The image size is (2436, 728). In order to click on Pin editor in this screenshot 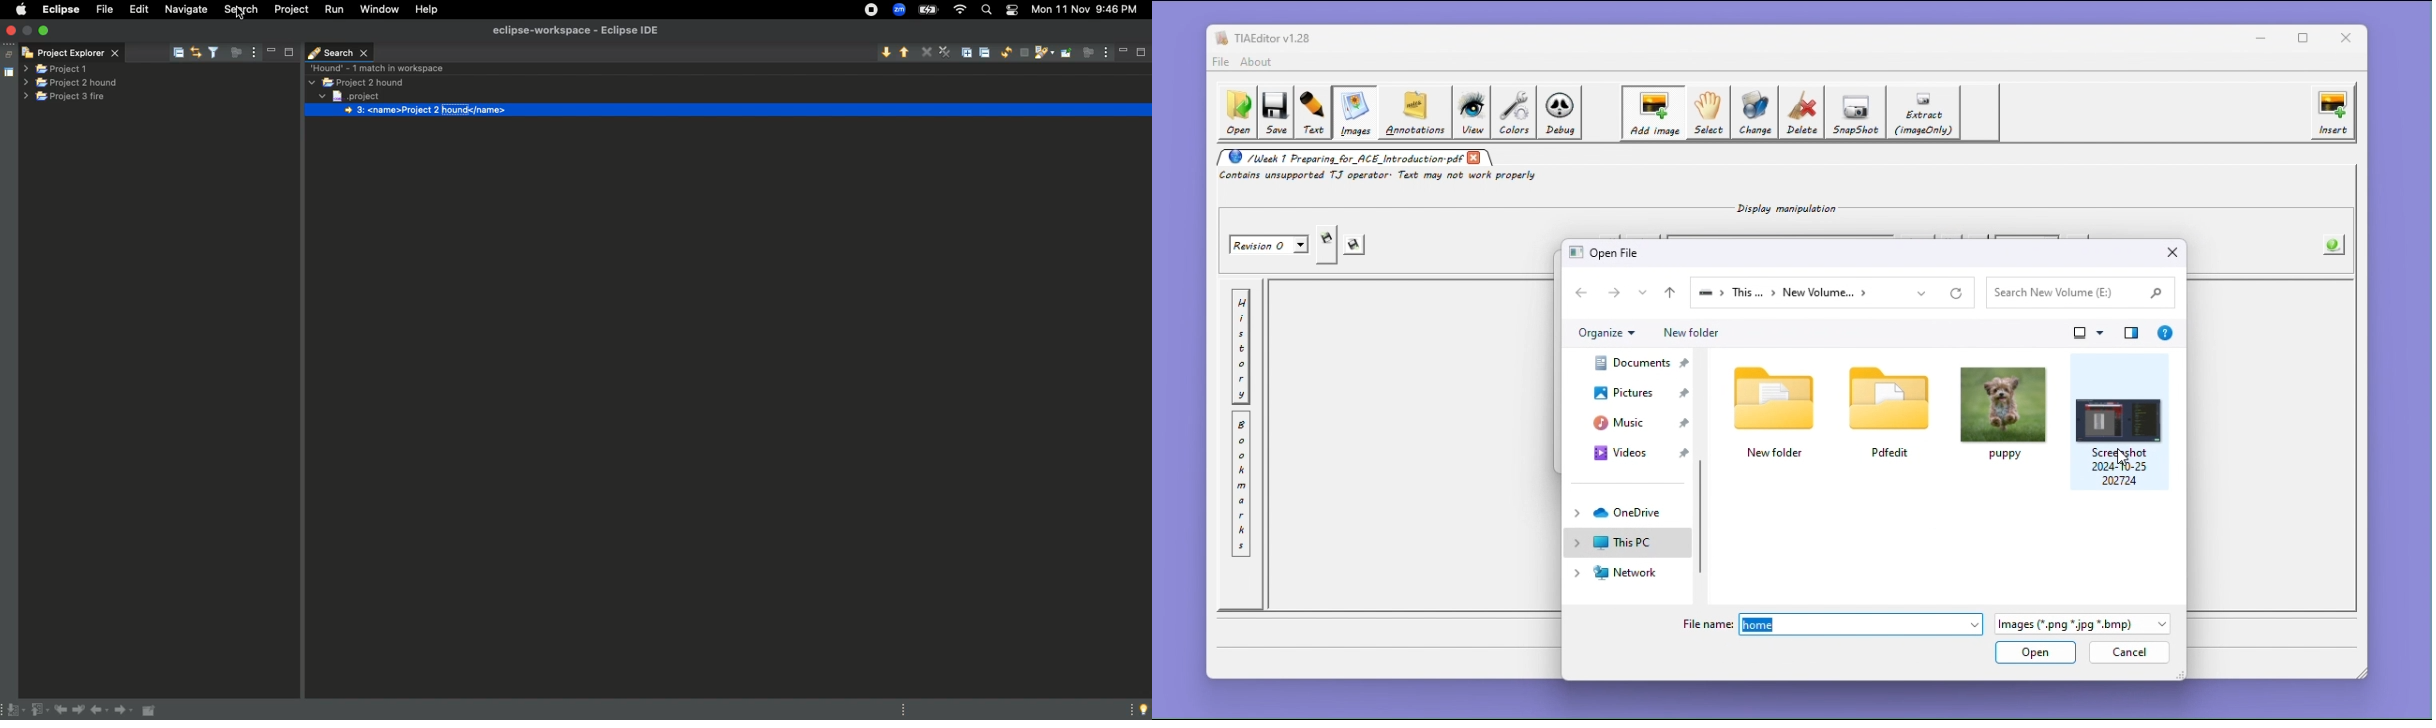, I will do `click(150, 710)`.